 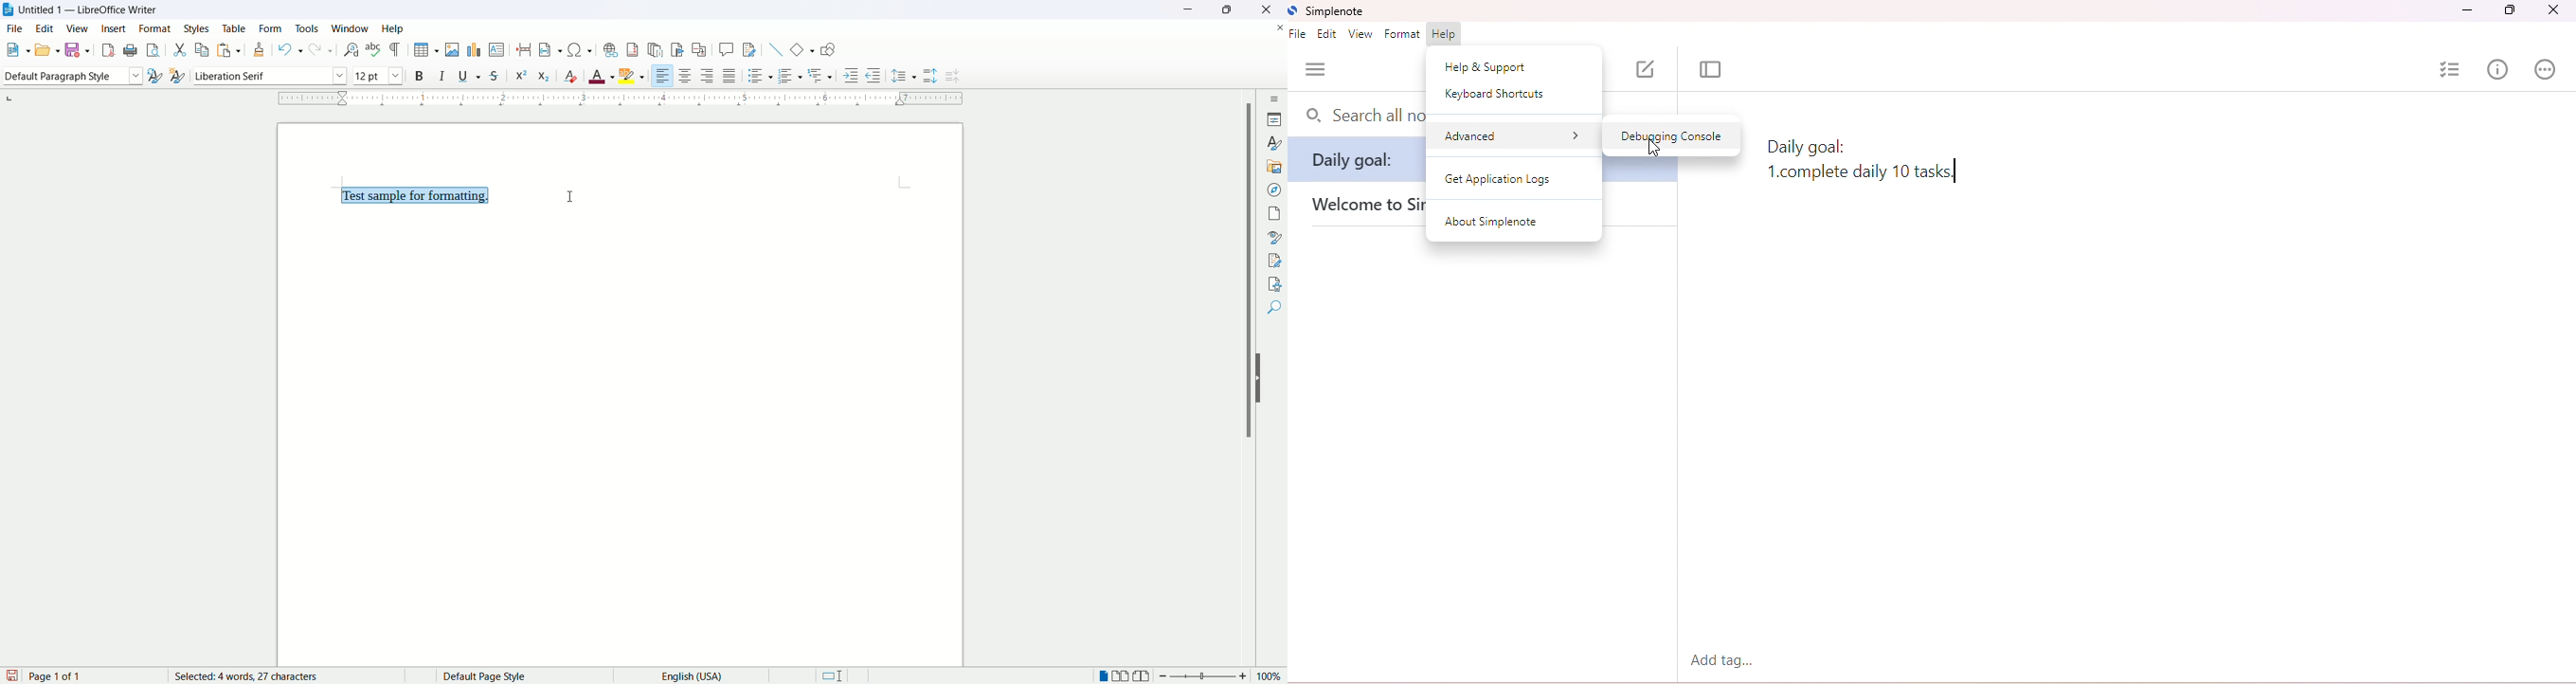 What do you see at coordinates (706, 75) in the screenshot?
I see `align right` at bounding box center [706, 75].